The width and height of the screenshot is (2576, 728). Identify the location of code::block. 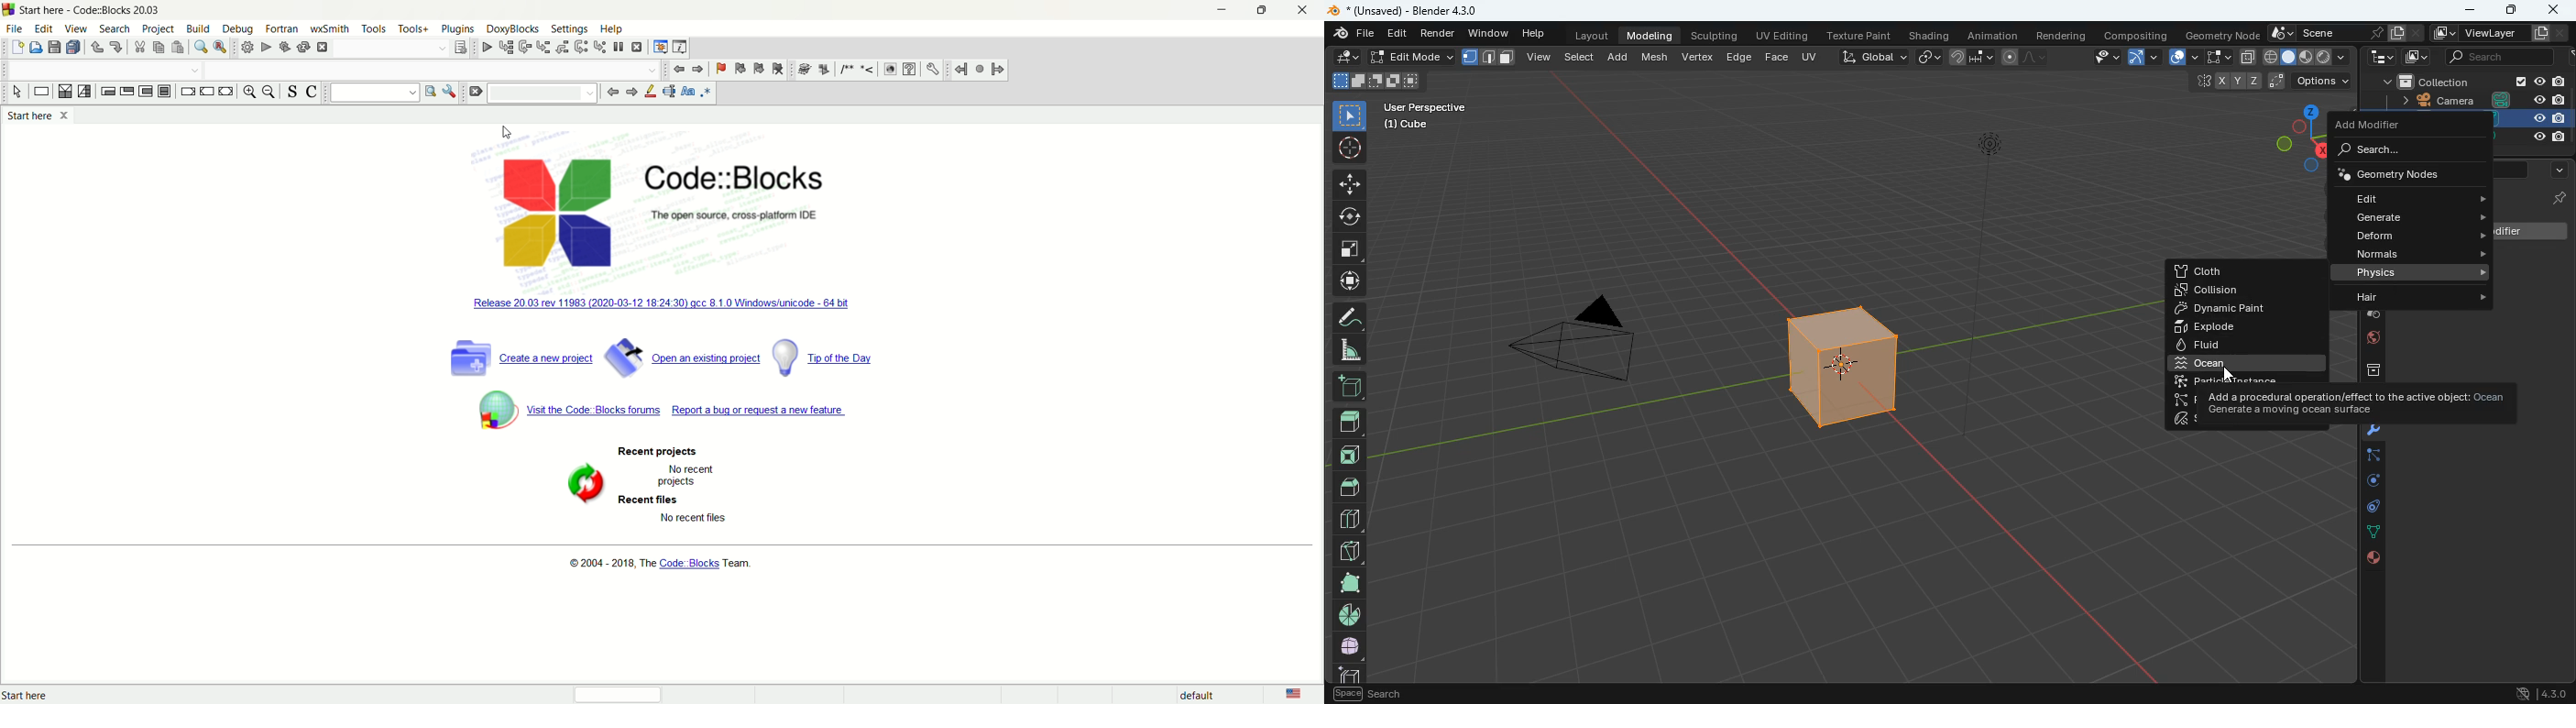
(98, 10).